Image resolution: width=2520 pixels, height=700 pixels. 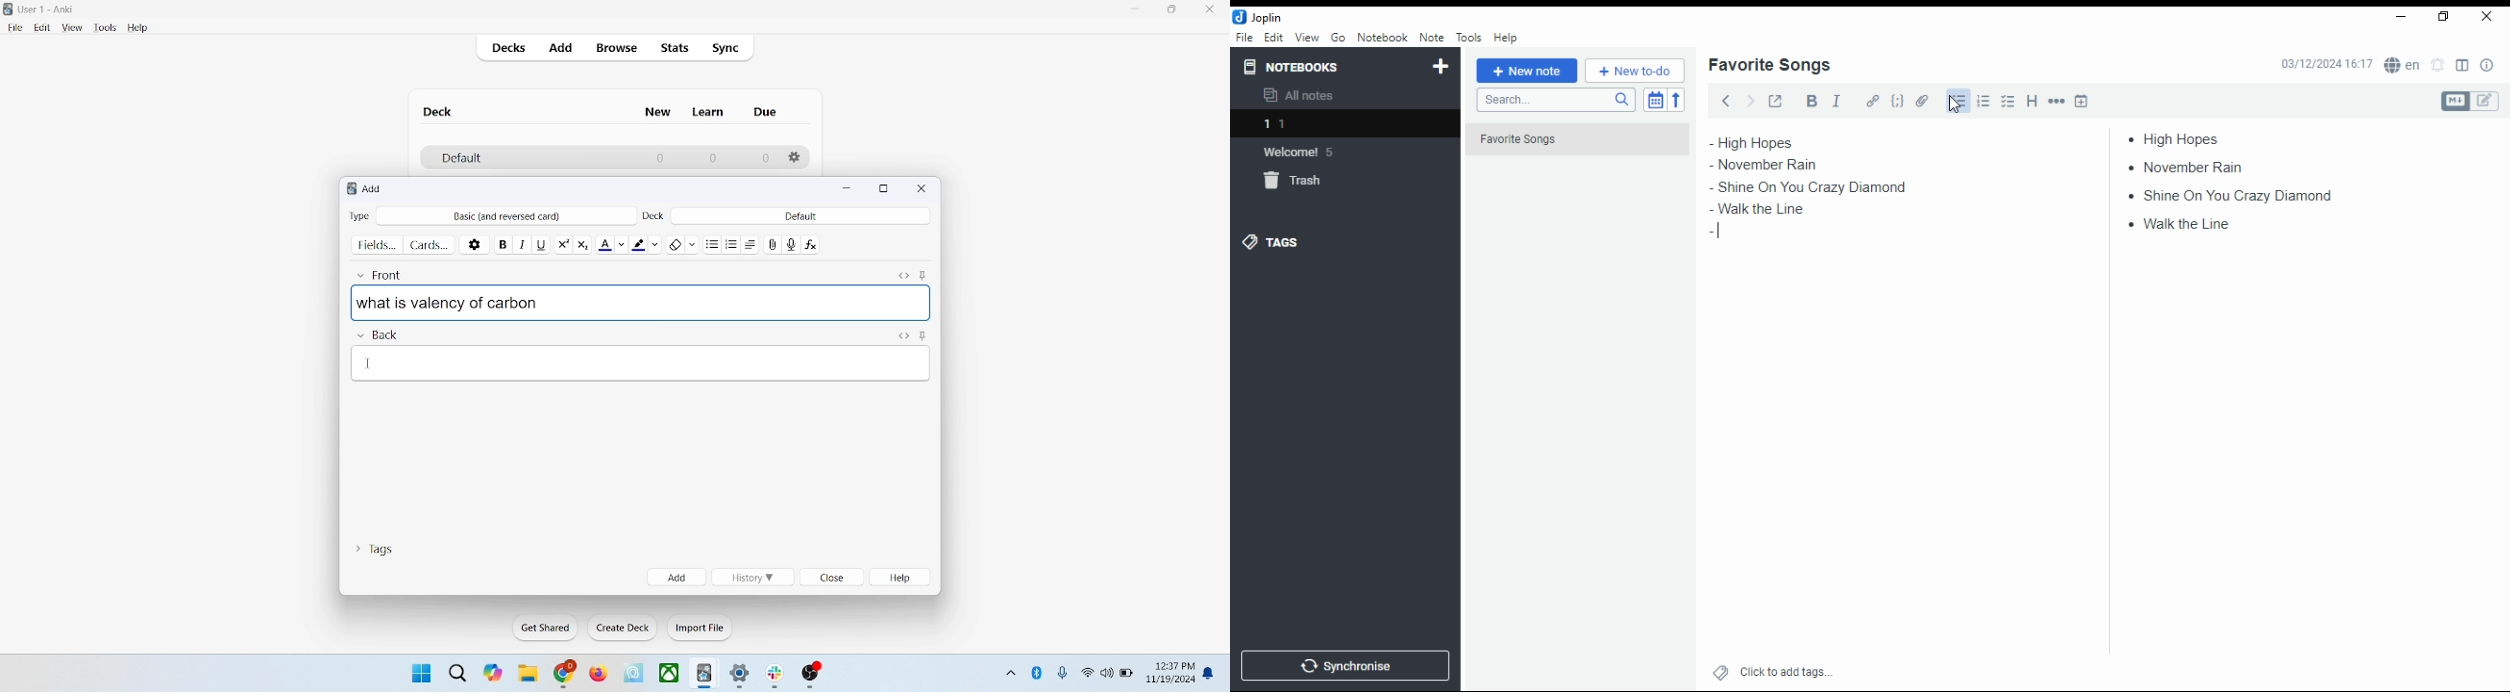 I want to click on back, so click(x=377, y=335).